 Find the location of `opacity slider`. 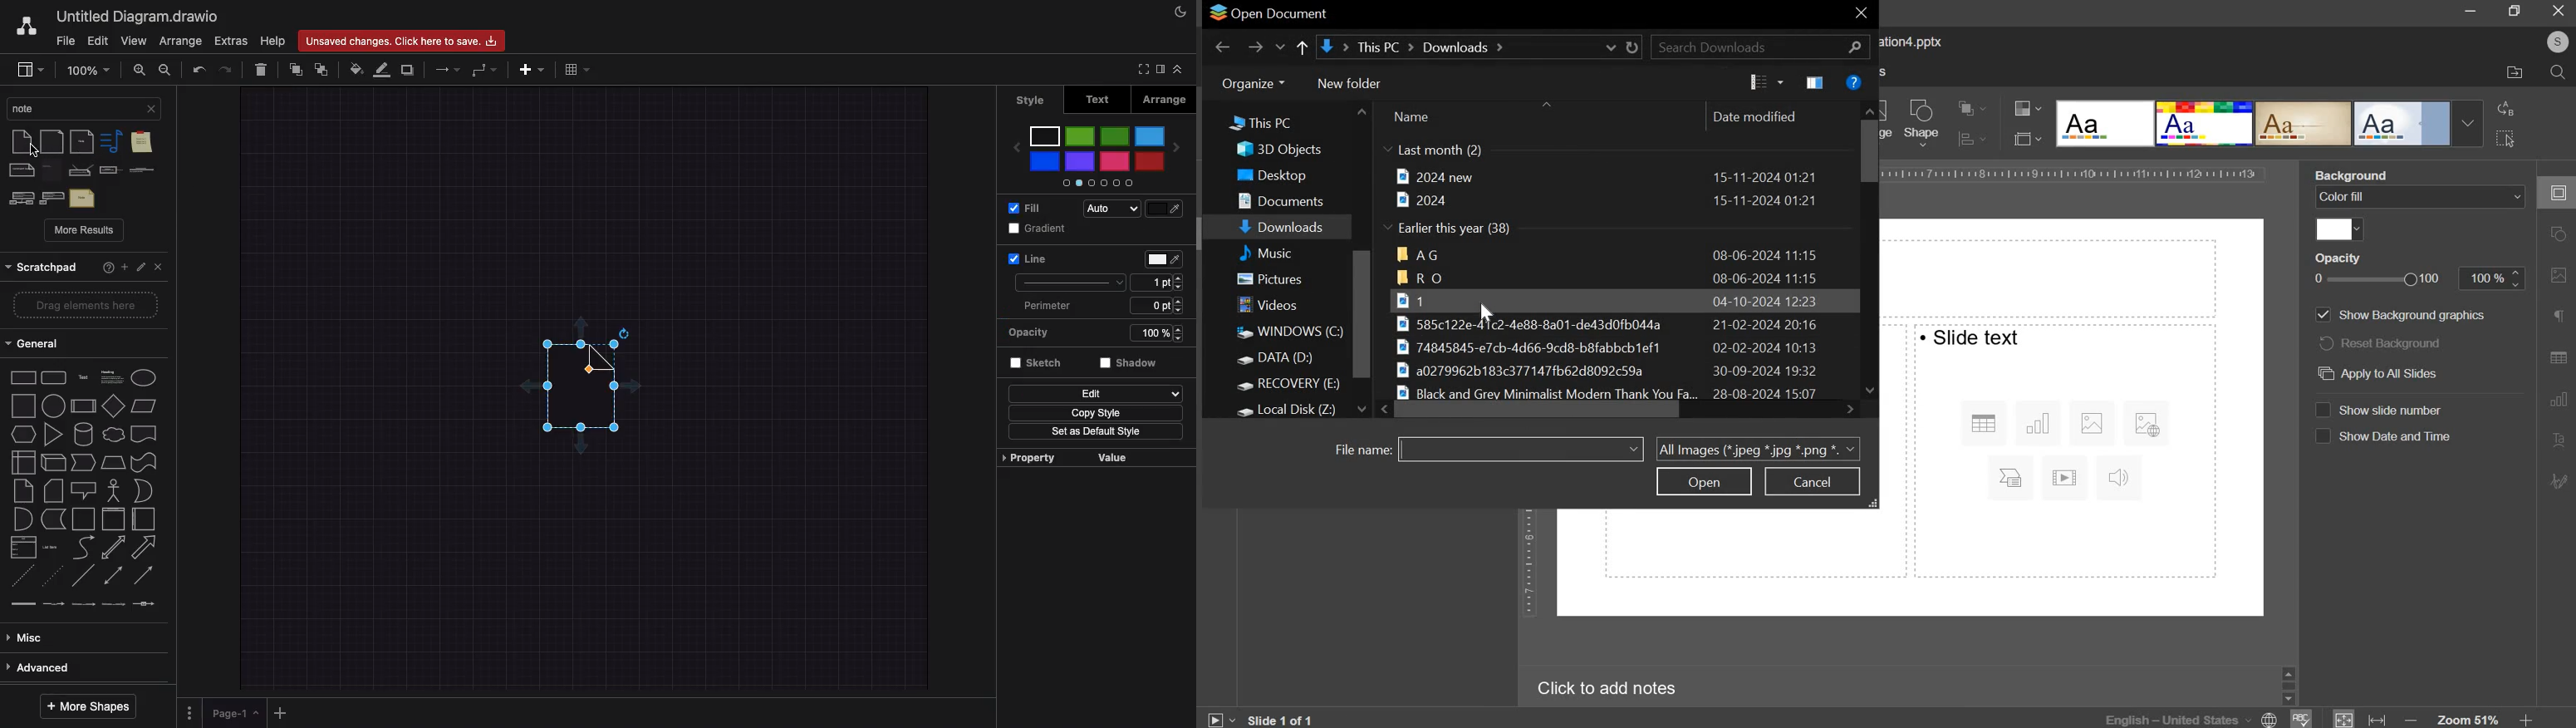

opacity slider is located at coordinates (2380, 279).